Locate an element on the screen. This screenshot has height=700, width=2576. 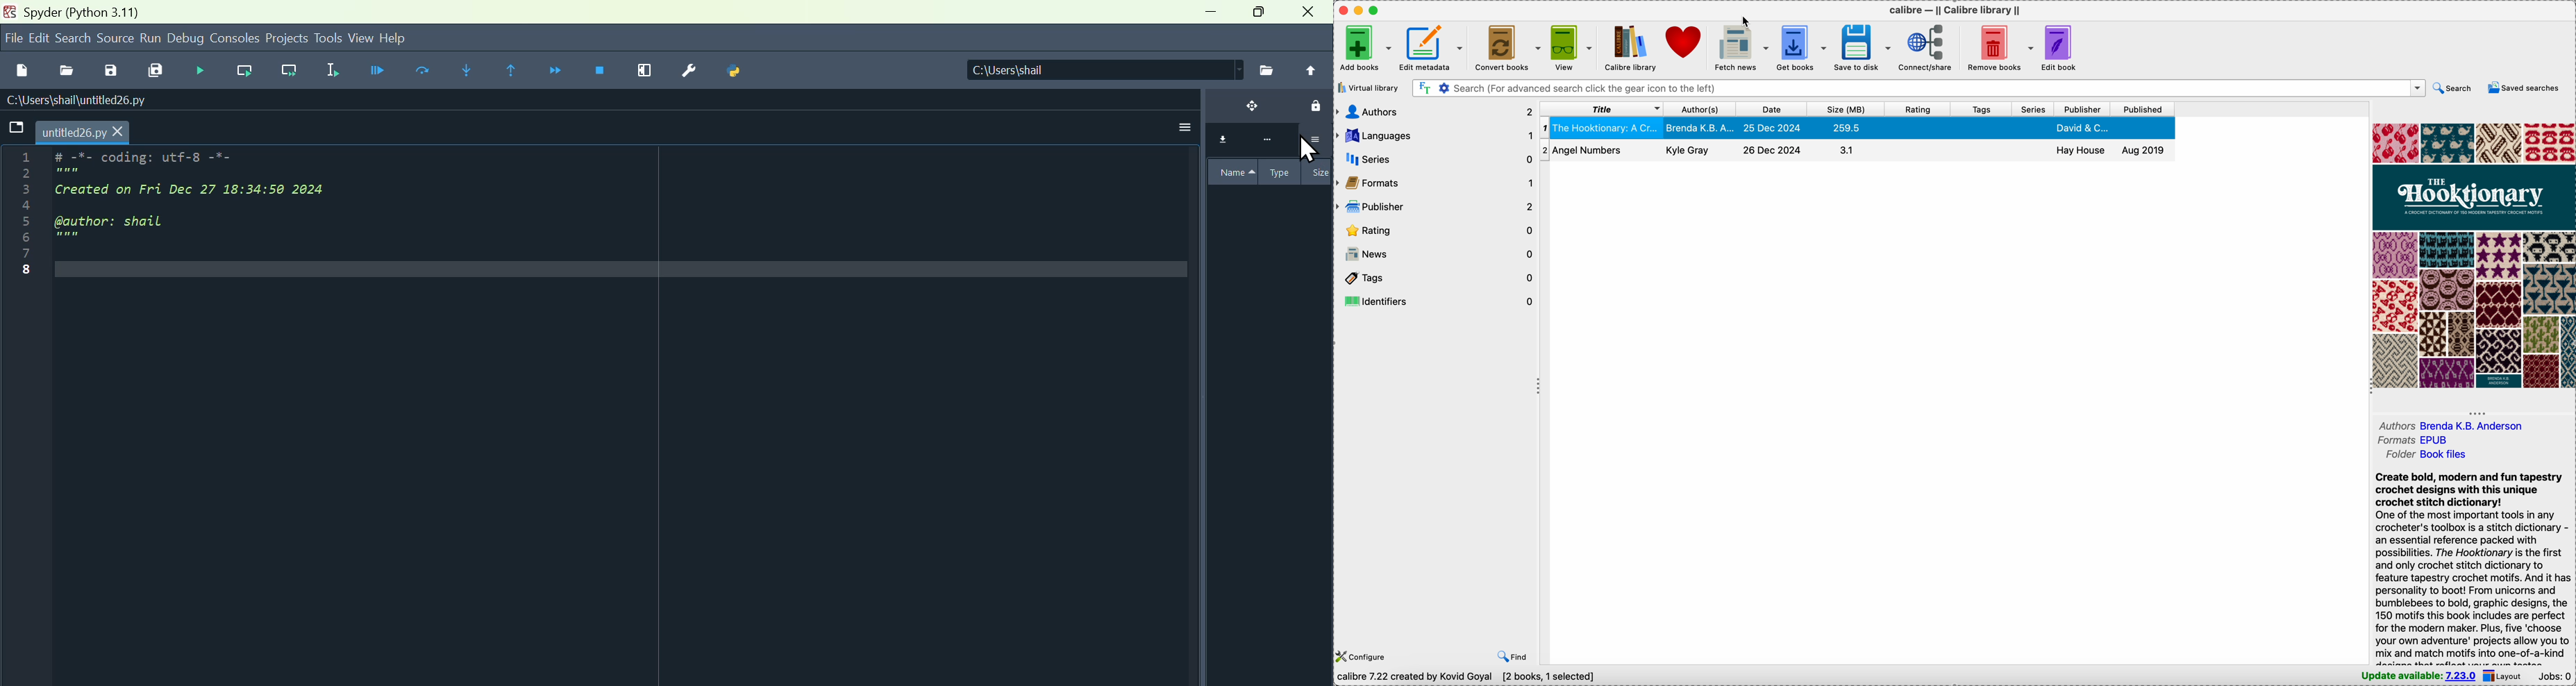
Projects is located at coordinates (287, 37).